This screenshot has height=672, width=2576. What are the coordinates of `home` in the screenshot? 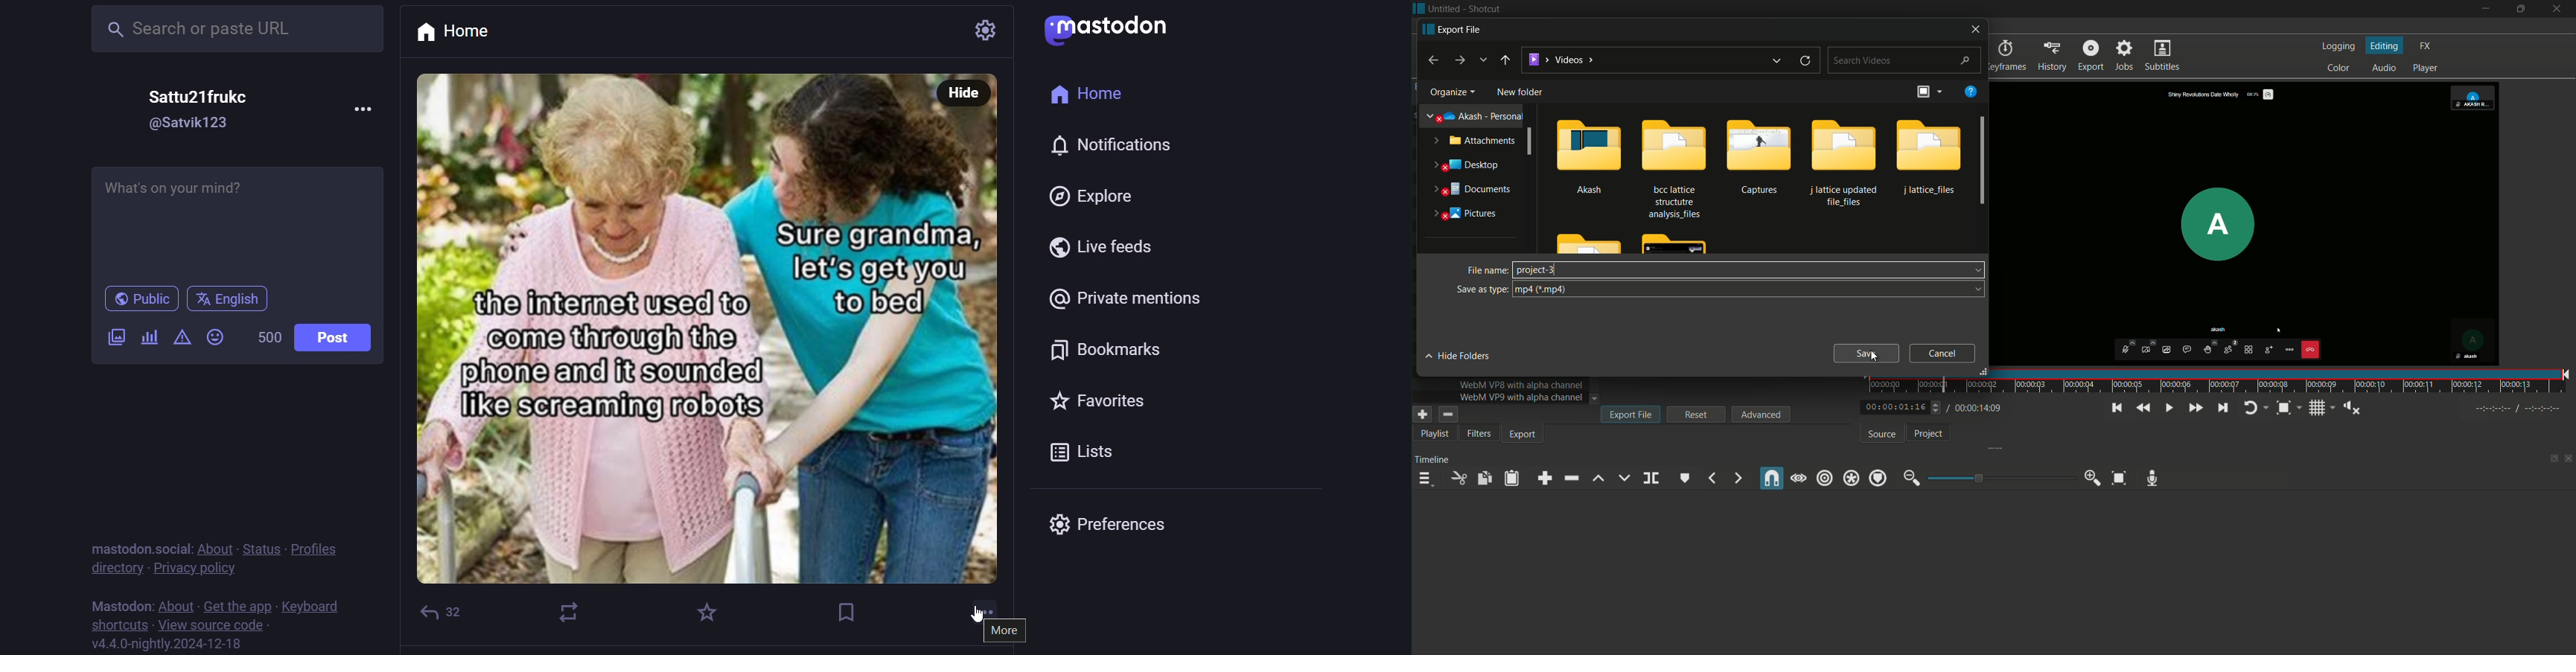 It's located at (1088, 92).